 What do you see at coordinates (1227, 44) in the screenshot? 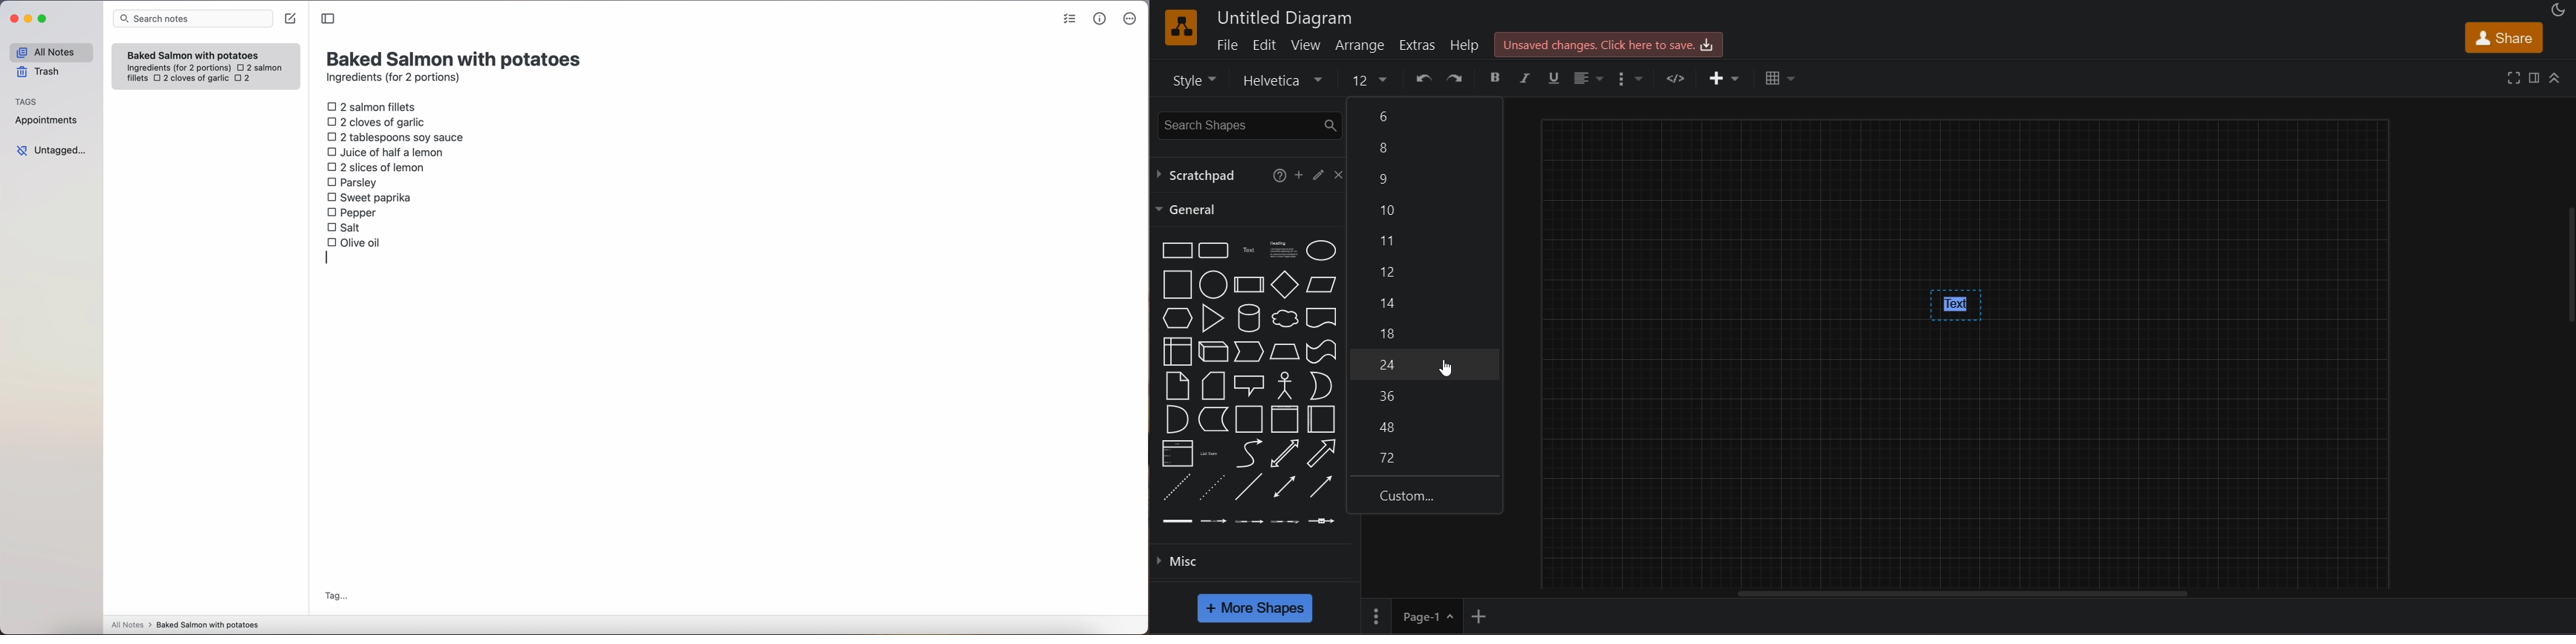
I see `file` at bounding box center [1227, 44].